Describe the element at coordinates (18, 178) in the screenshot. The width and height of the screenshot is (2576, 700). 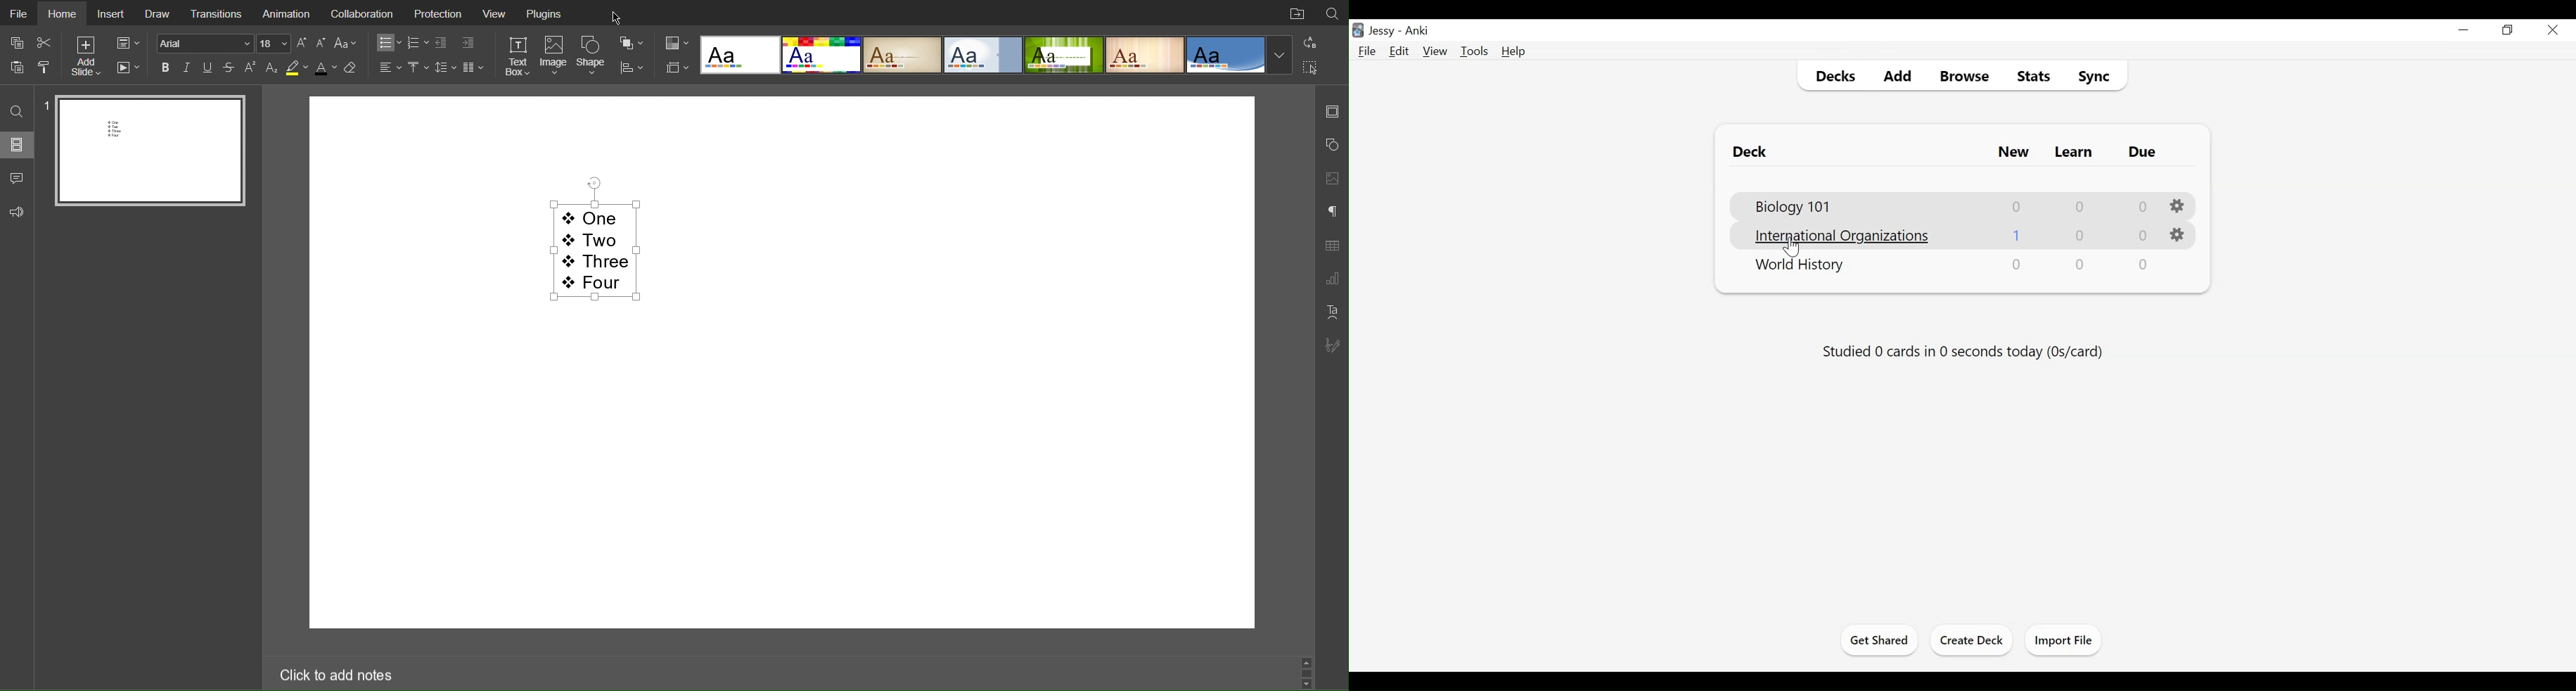
I see `Comment` at that location.